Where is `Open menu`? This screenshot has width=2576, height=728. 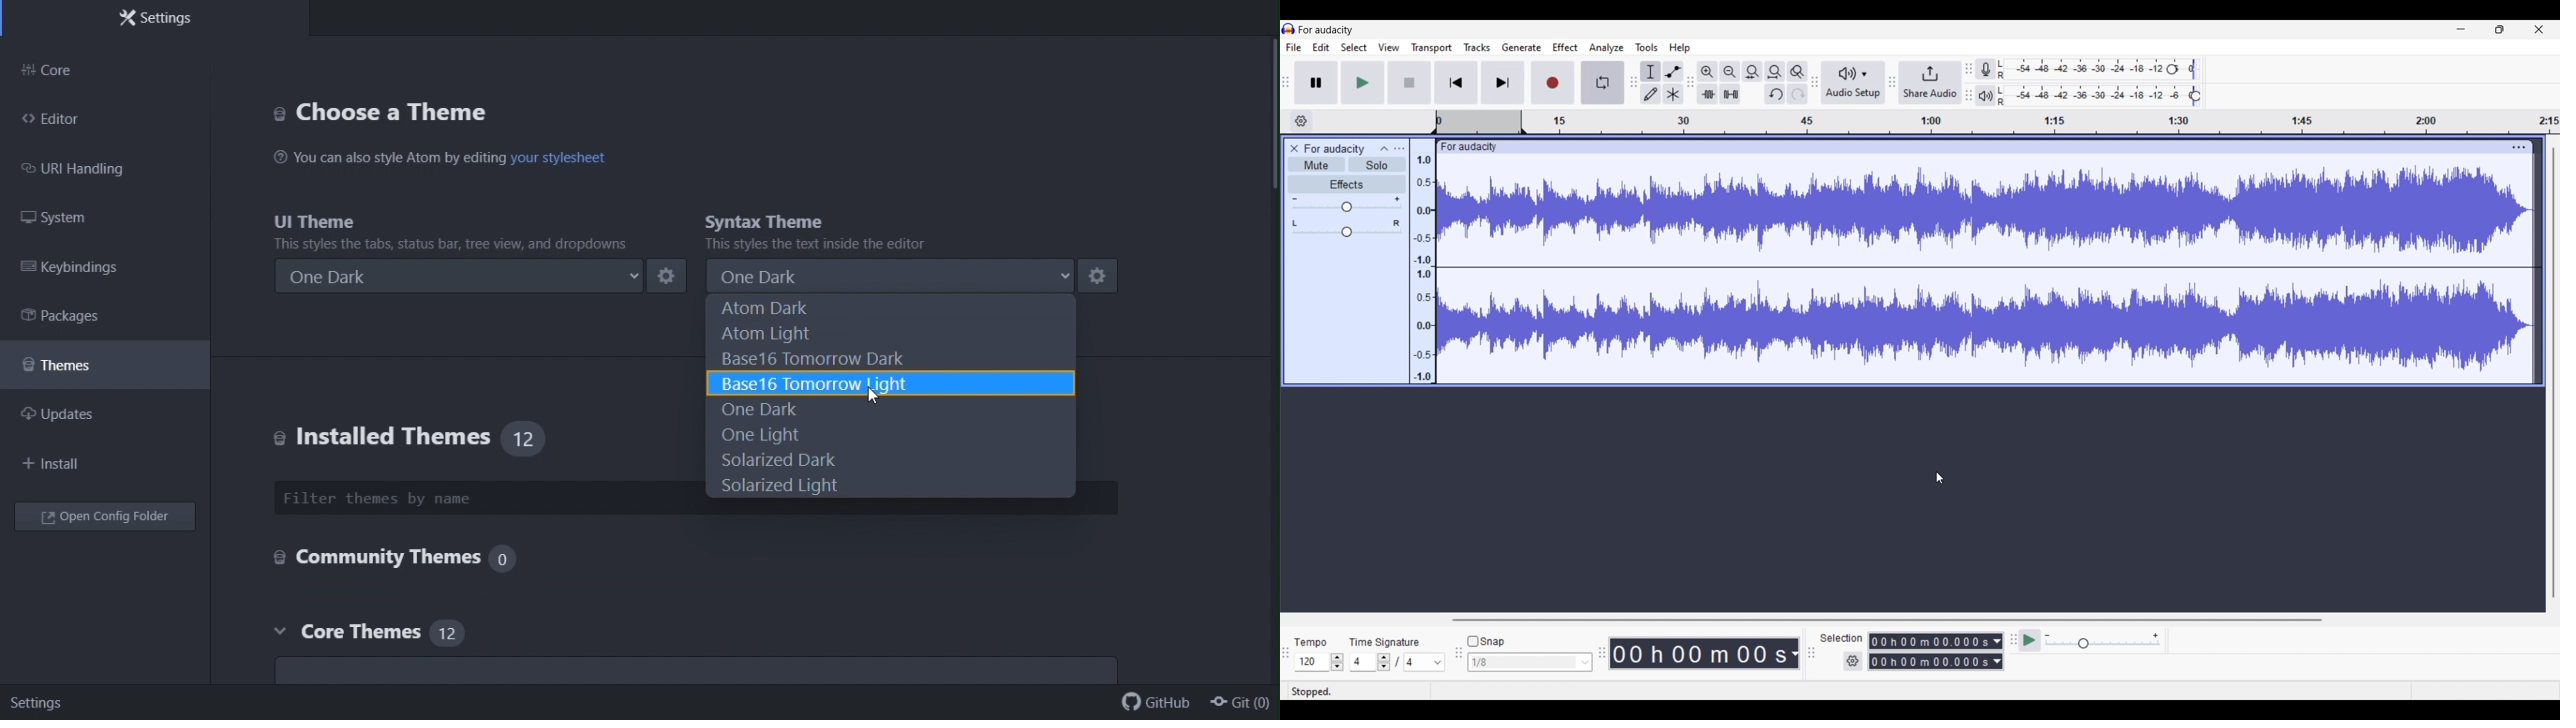
Open menu is located at coordinates (1400, 149).